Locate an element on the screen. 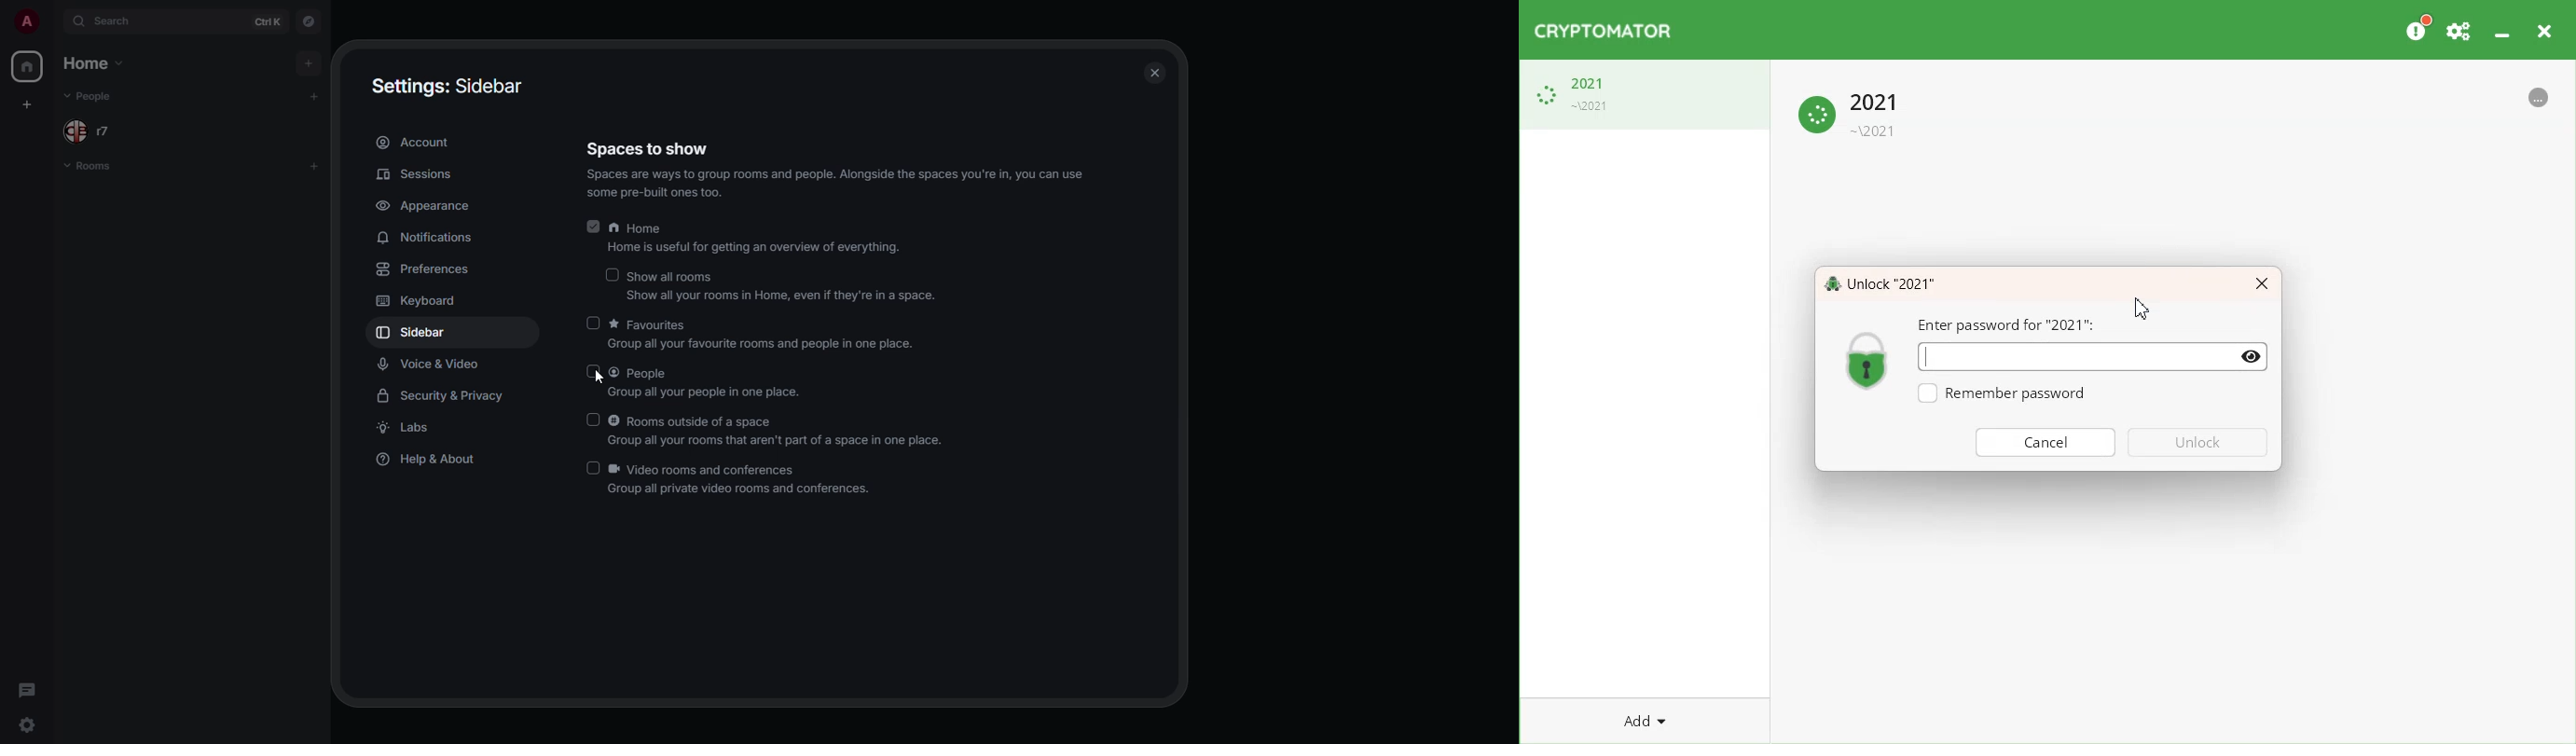 The image size is (2576, 756). cursor is located at coordinates (594, 378).